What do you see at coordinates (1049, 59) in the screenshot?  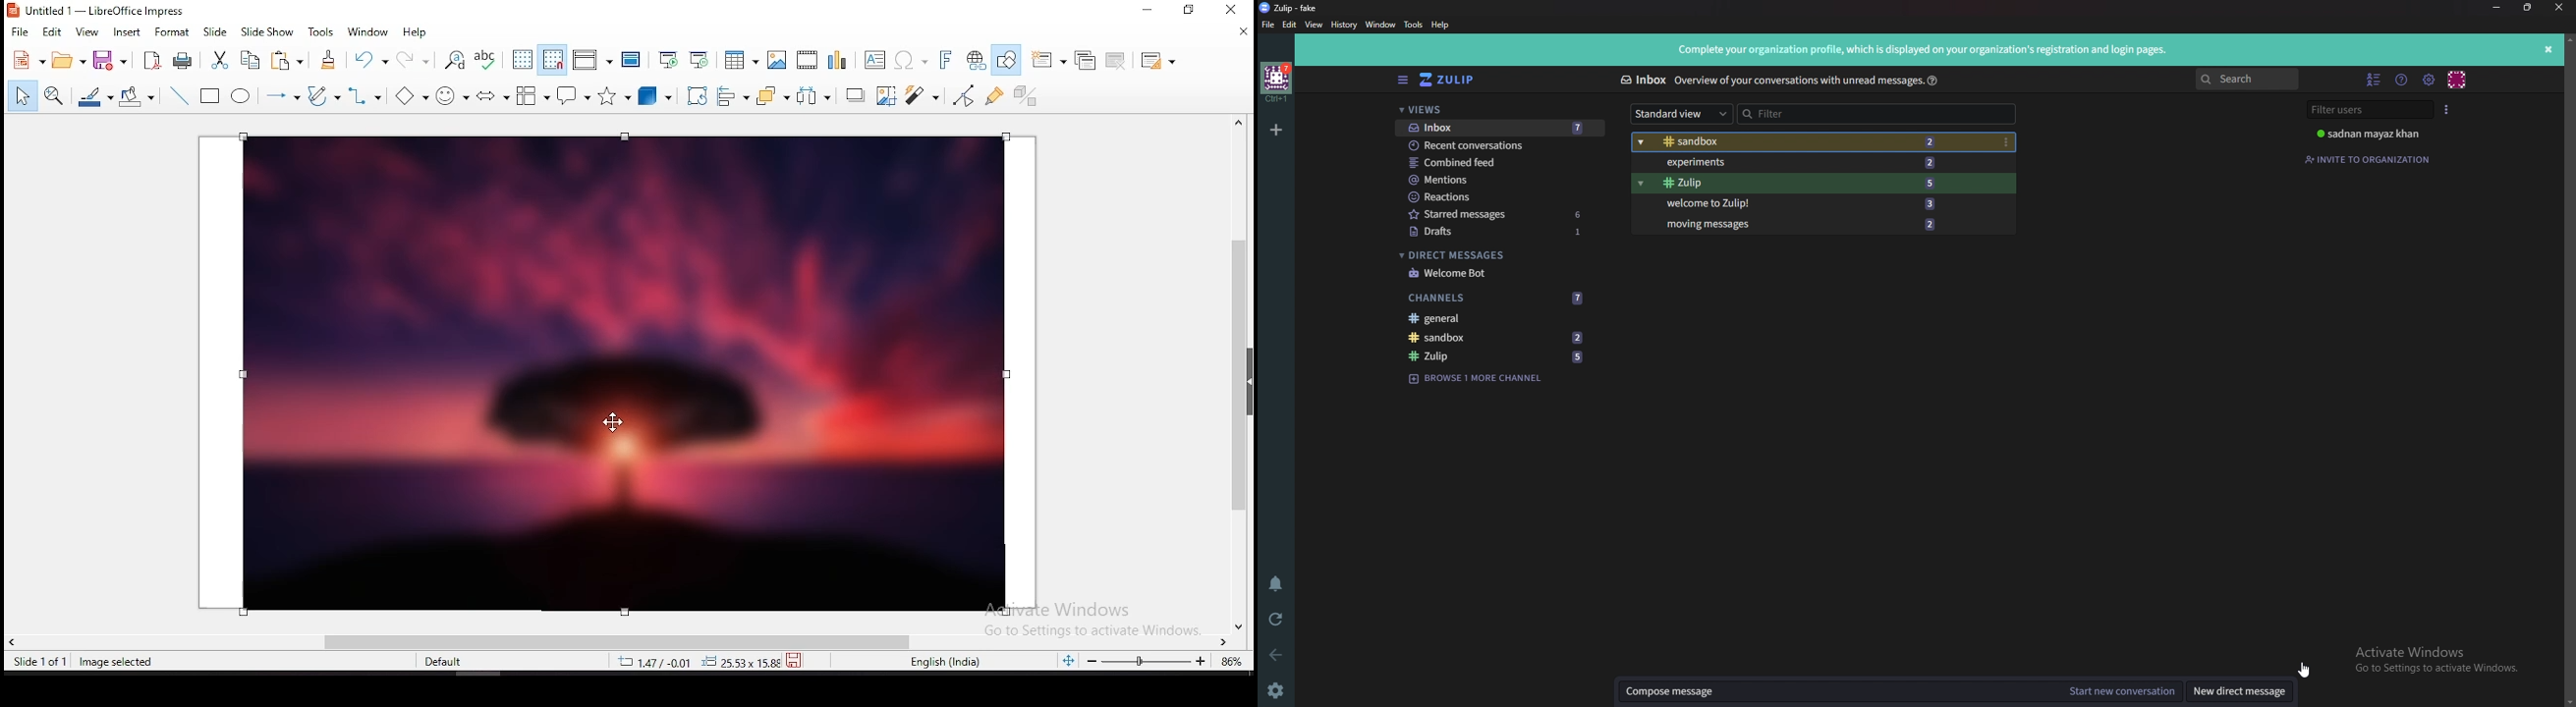 I see `new slide` at bounding box center [1049, 59].